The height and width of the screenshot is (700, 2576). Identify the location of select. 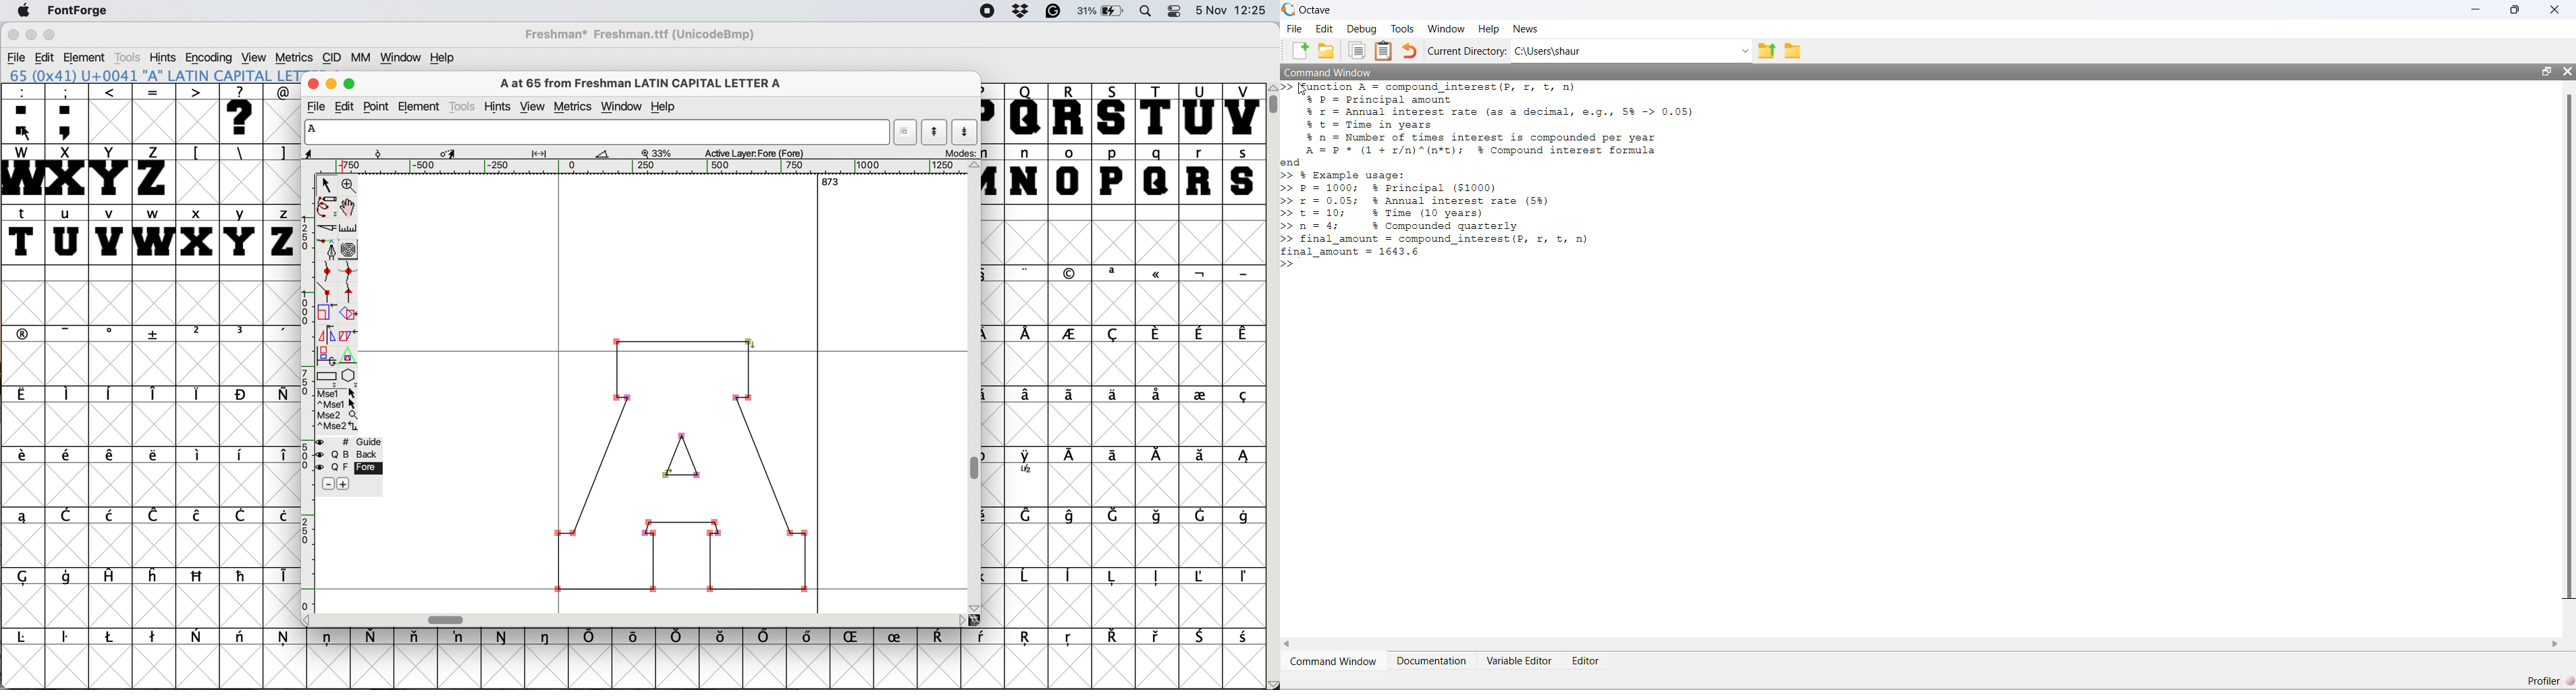
(329, 184).